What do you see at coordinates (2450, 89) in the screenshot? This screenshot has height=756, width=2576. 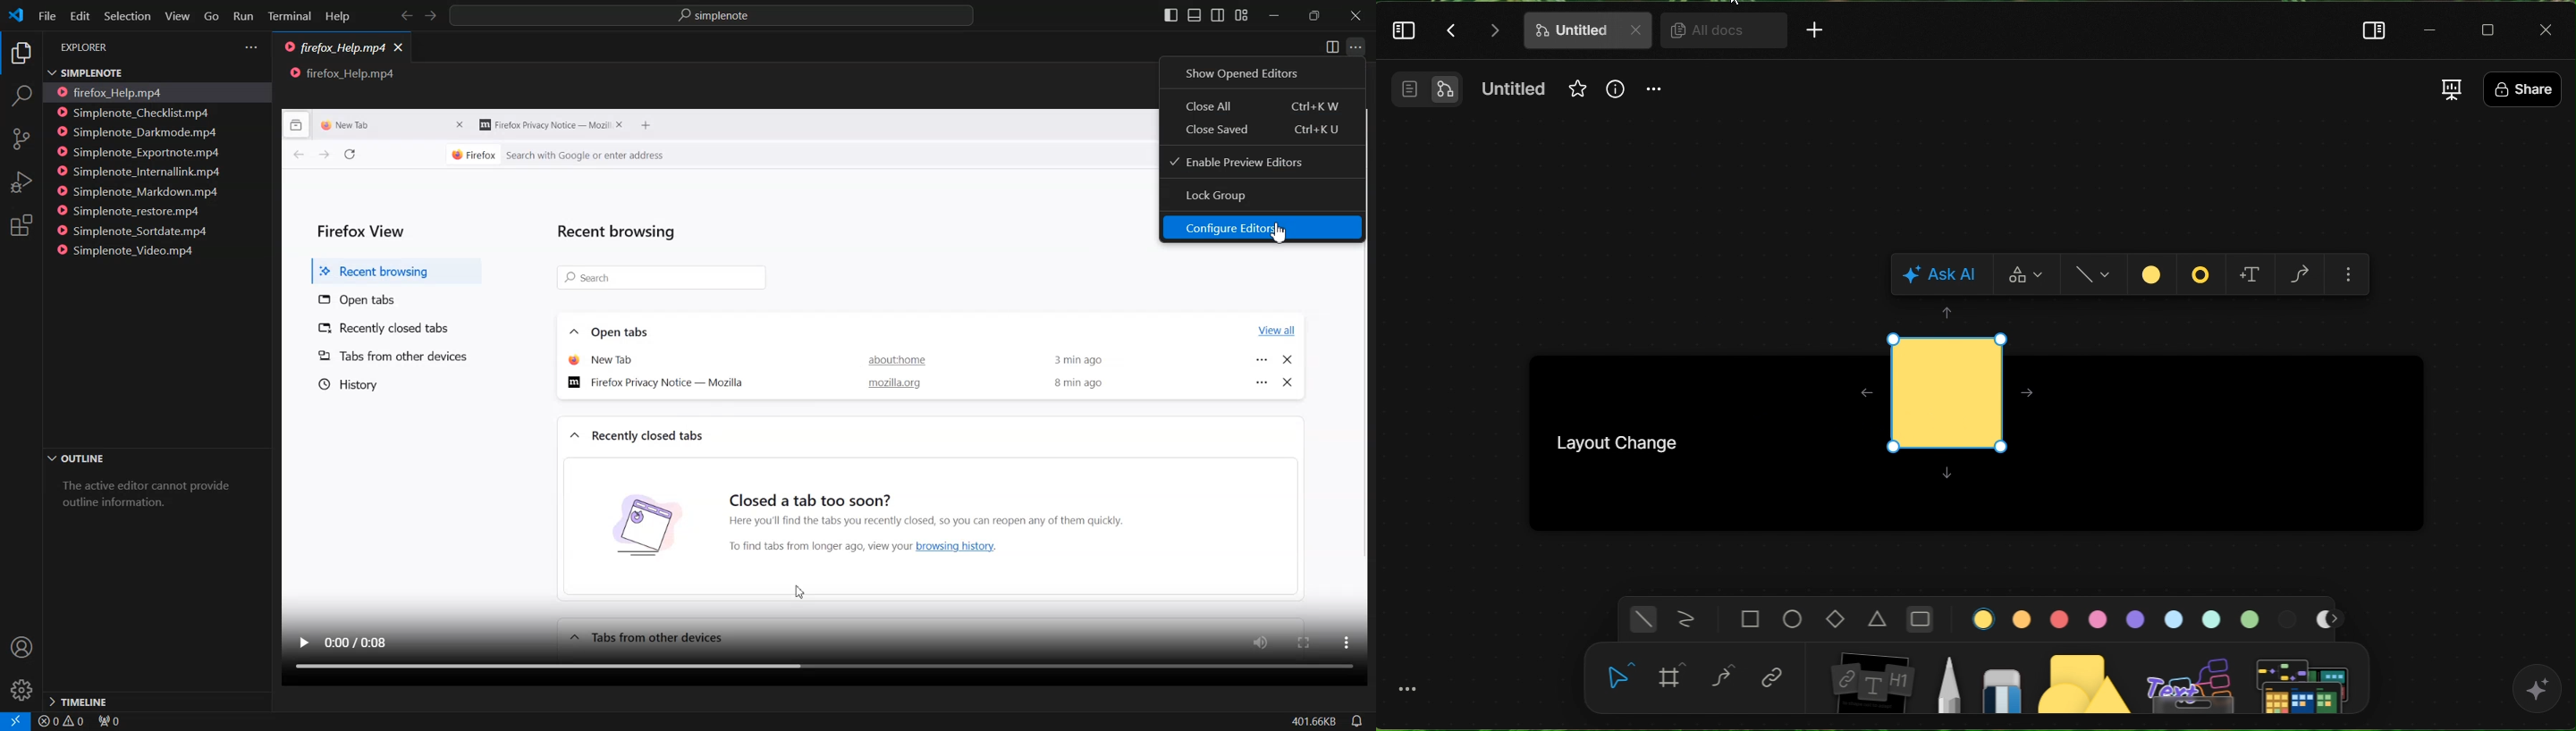 I see `Change view` at bounding box center [2450, 89].